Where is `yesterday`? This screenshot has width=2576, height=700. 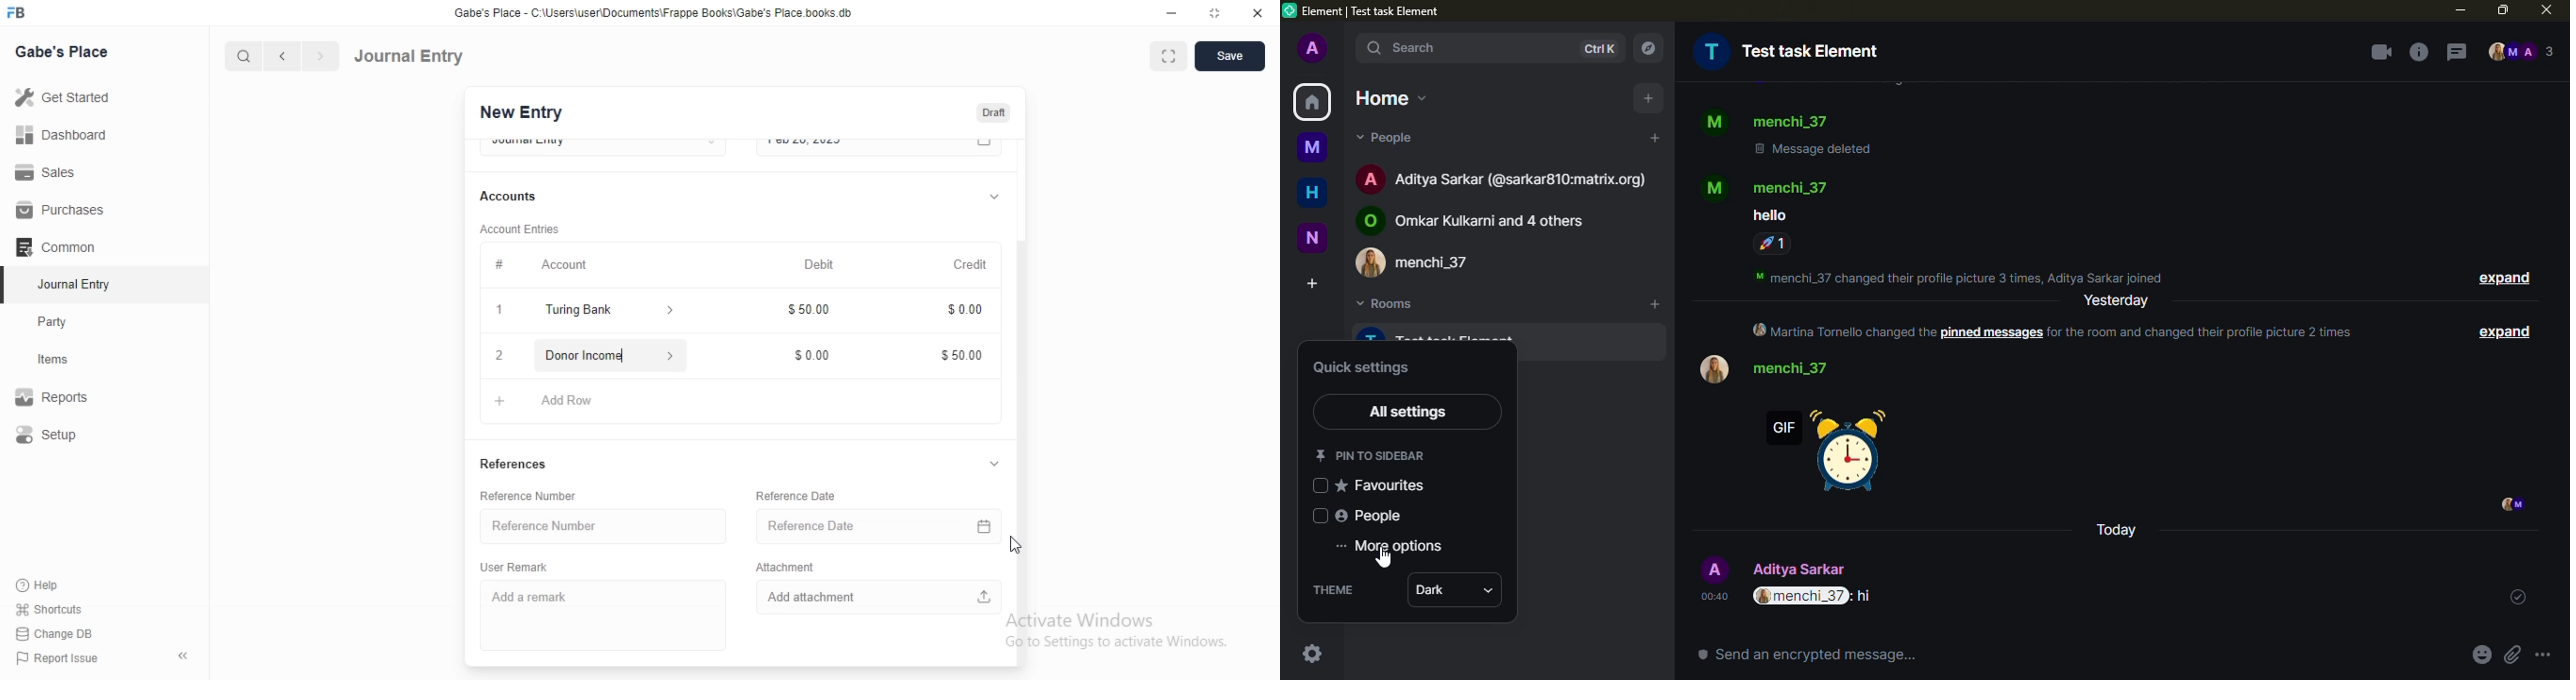 yesterday is located at coordinates (2117, 301).